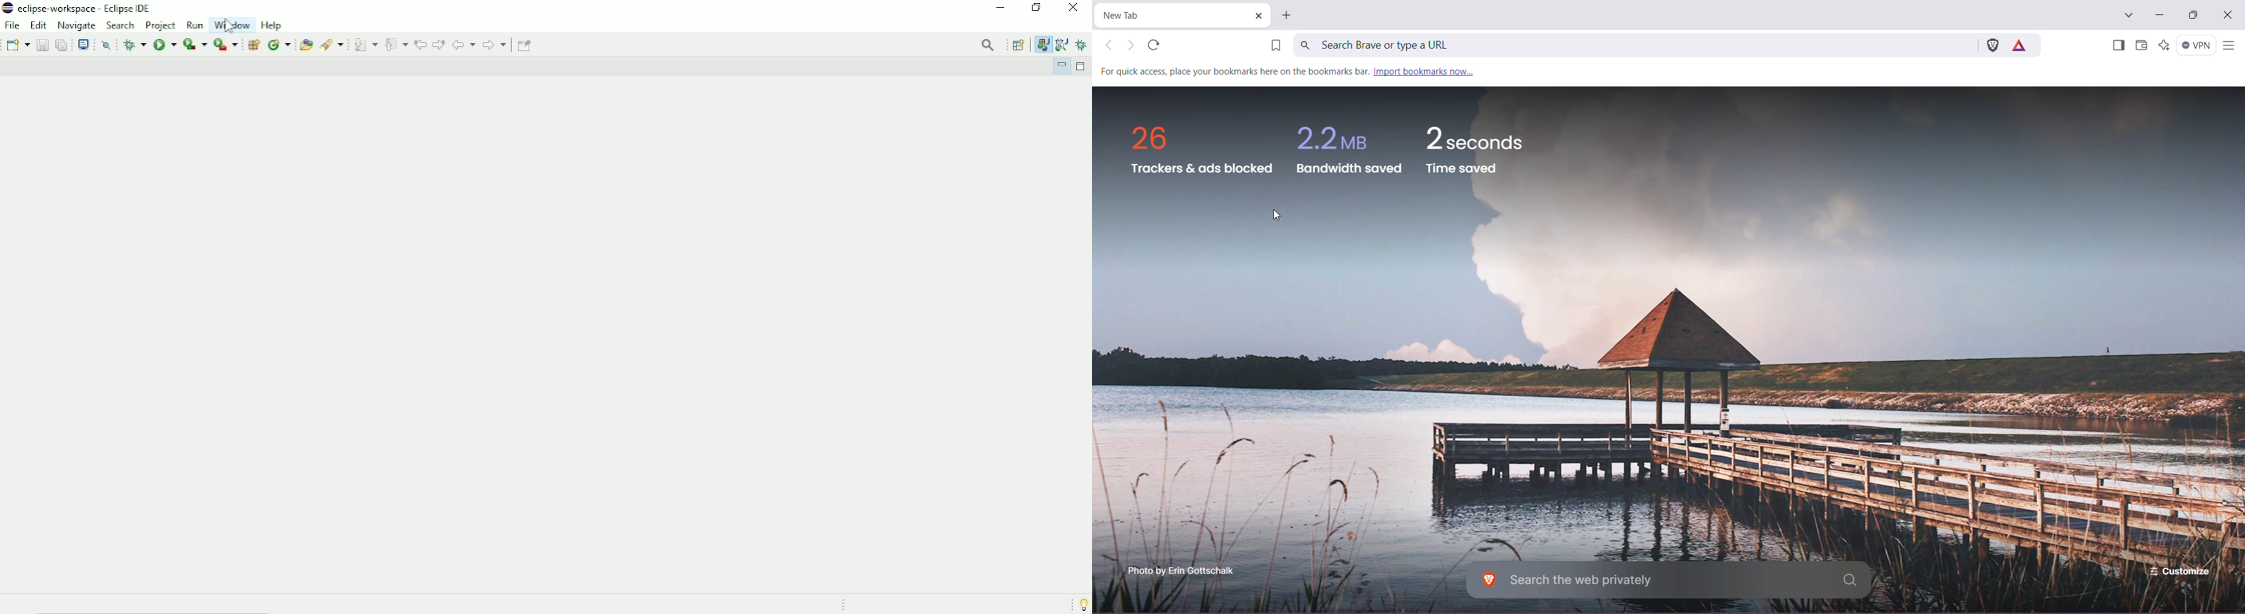 This screenshot has width=2268, height=616. I want to click on Search the web privately, so click(1667, 580).